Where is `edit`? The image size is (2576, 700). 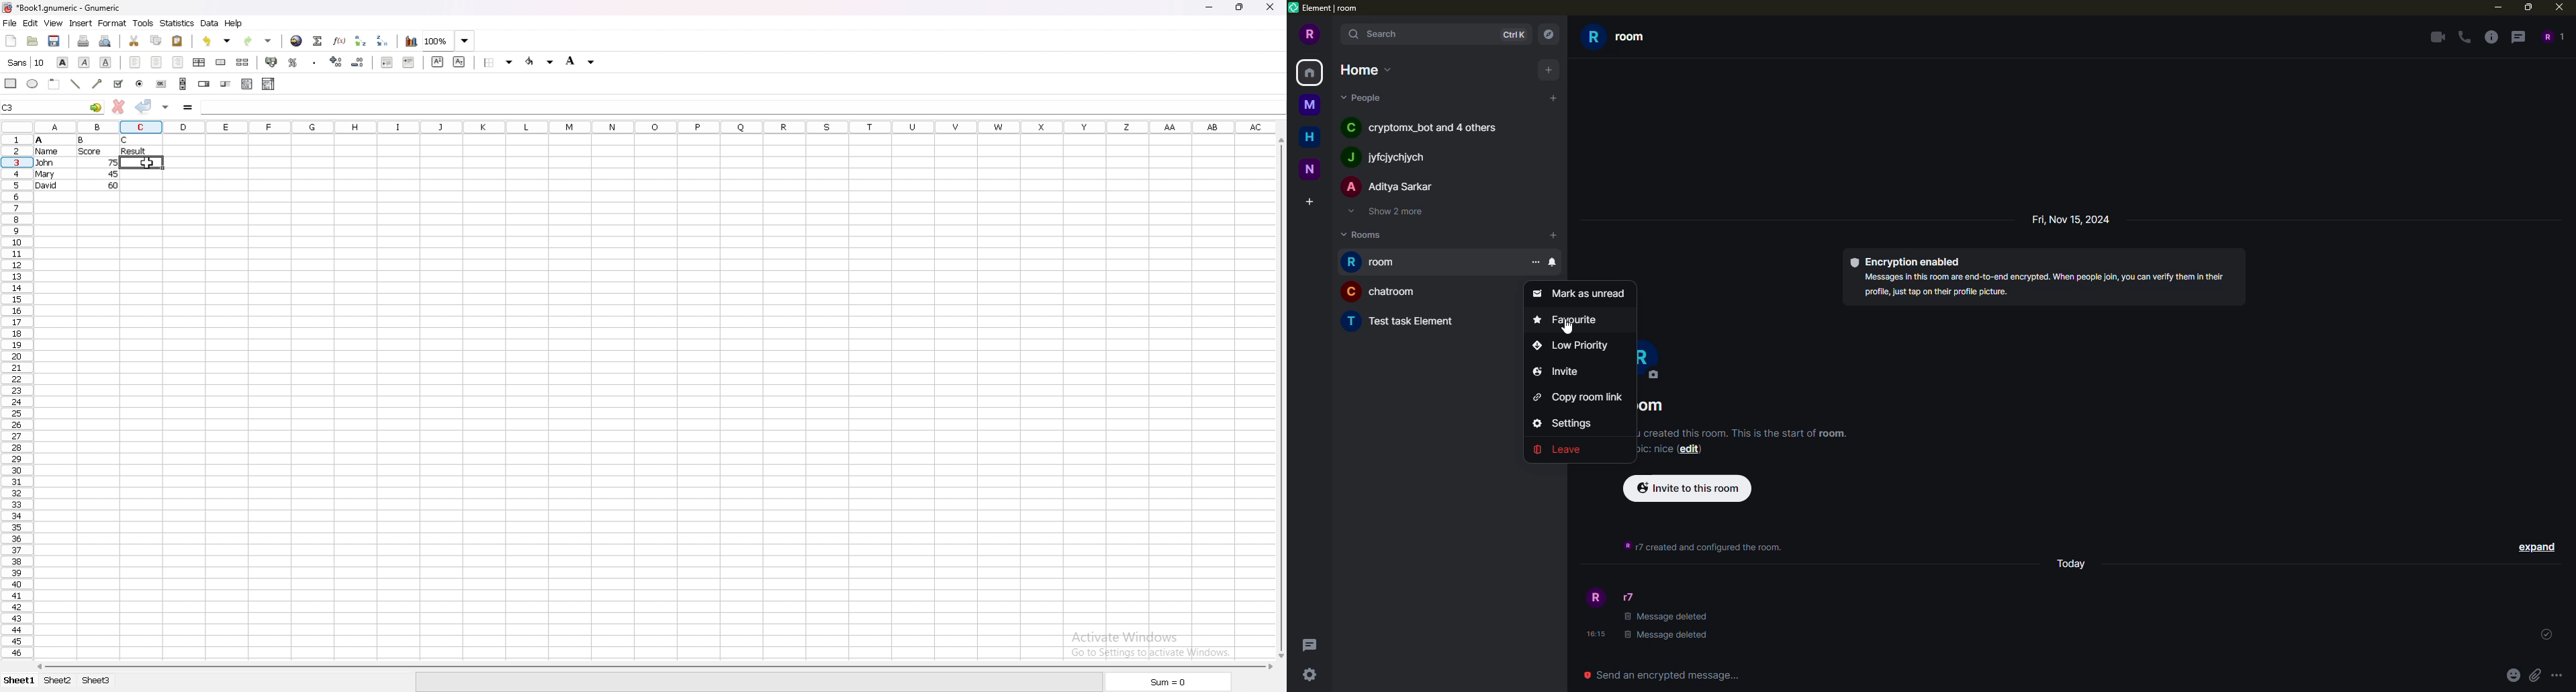 edit is located at coordinates (30, 23).